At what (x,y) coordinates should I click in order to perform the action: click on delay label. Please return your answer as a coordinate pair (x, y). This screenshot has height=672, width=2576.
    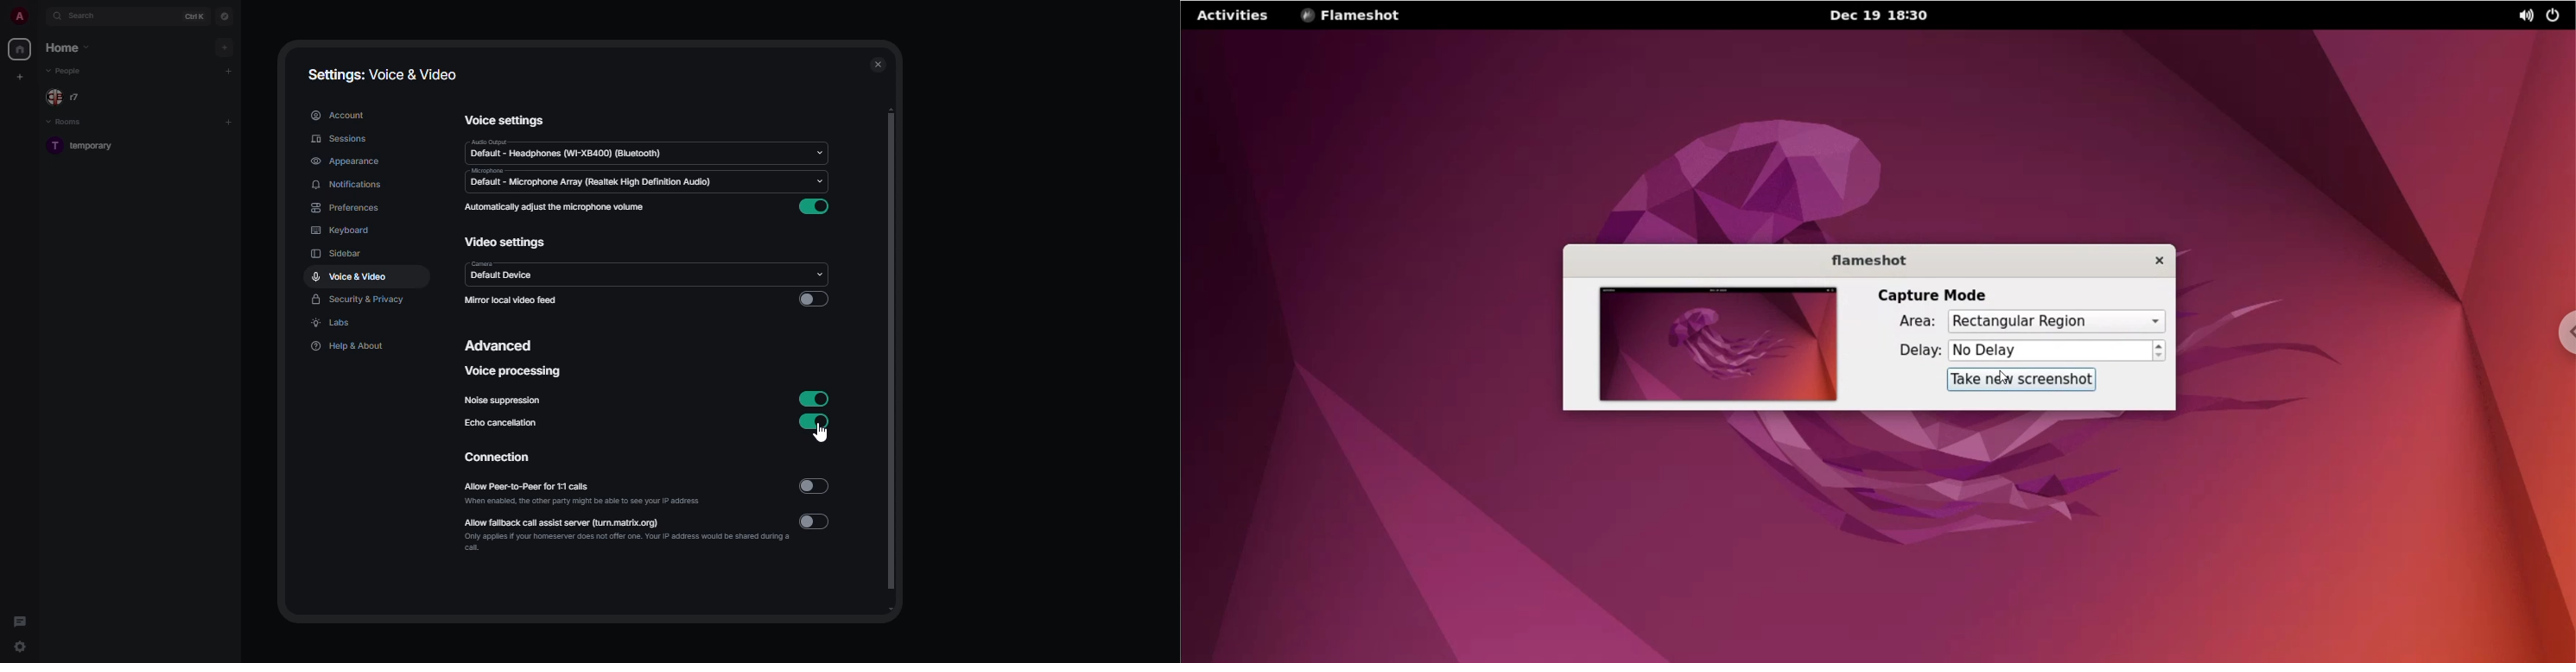
    Looking at the image, I should click on (1911, 351).